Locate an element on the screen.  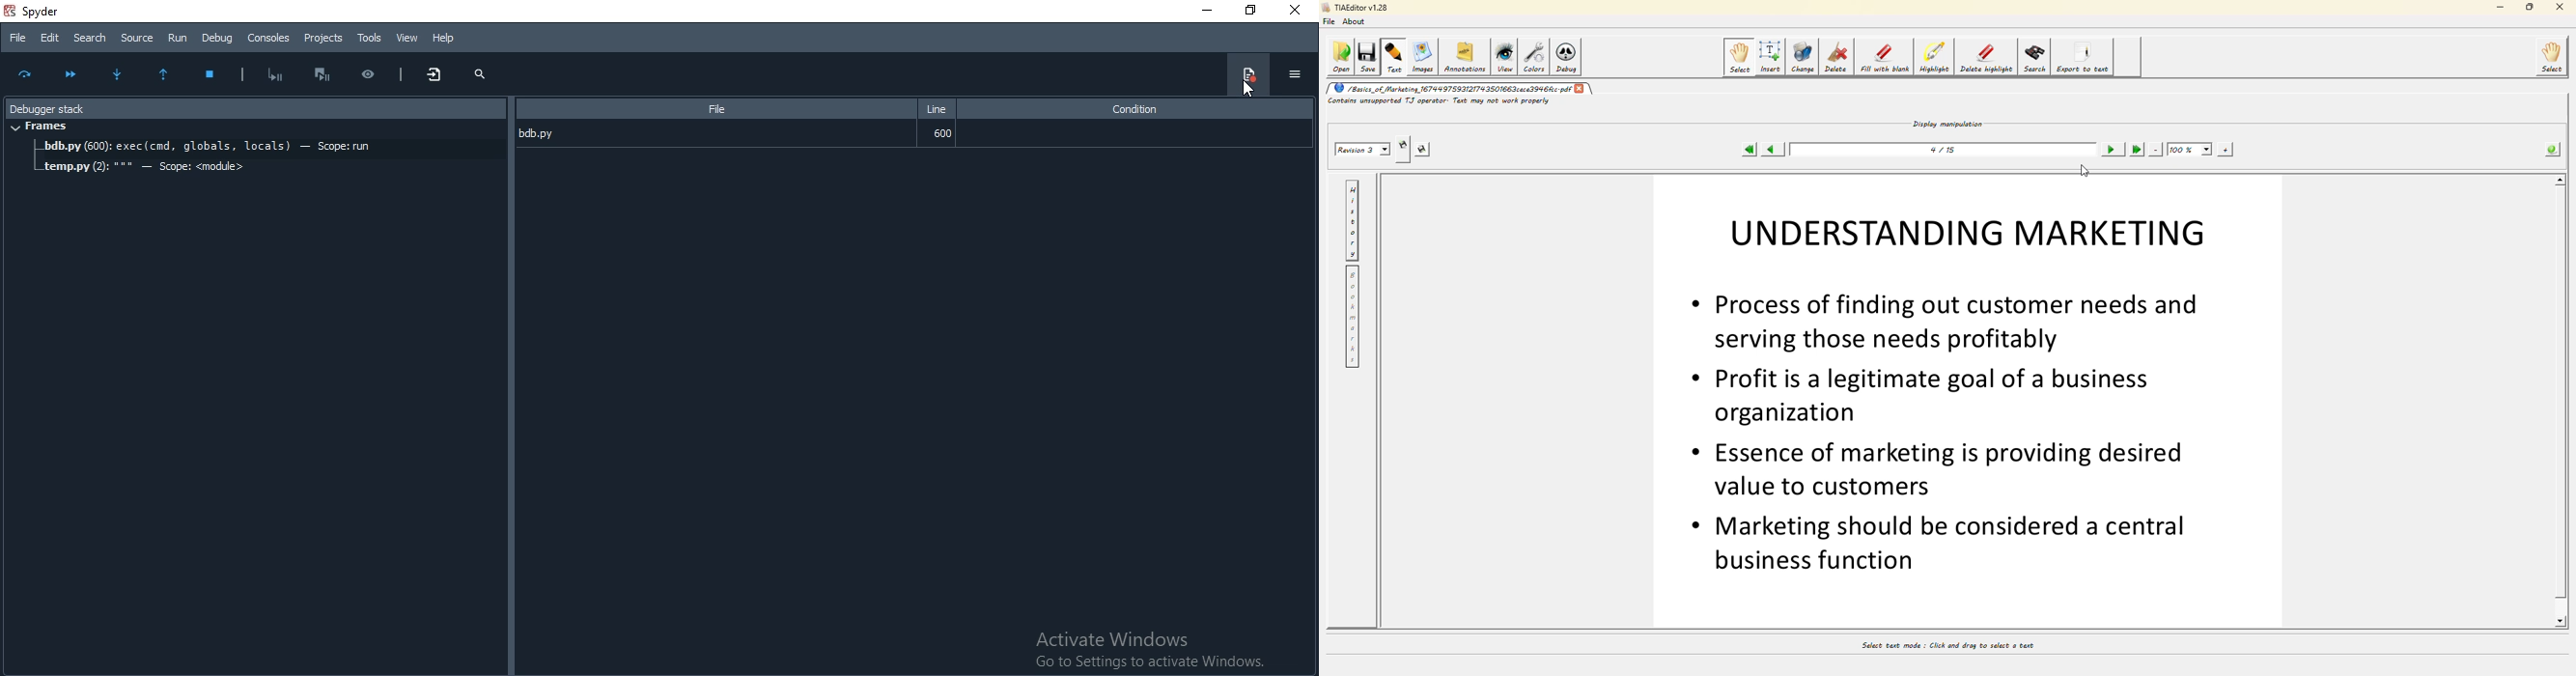
Continue execution until next breakpoint is located at coordinates (70, 72).